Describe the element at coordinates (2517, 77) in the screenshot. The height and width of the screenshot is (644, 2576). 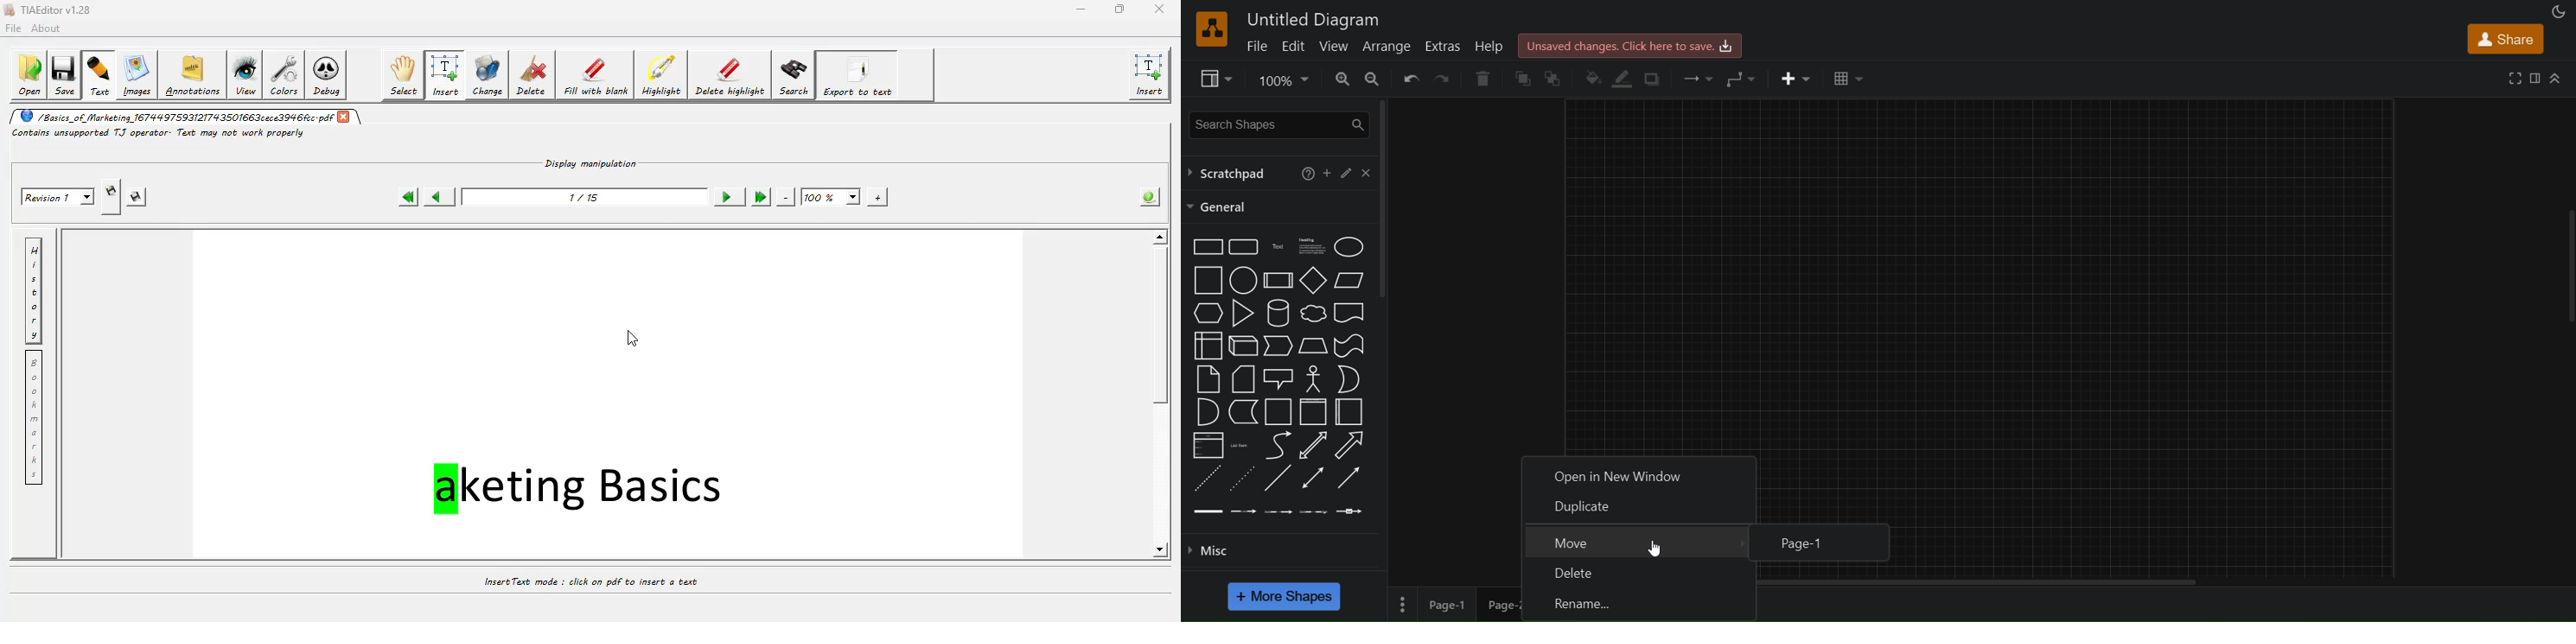
I see `full screen` at that location.